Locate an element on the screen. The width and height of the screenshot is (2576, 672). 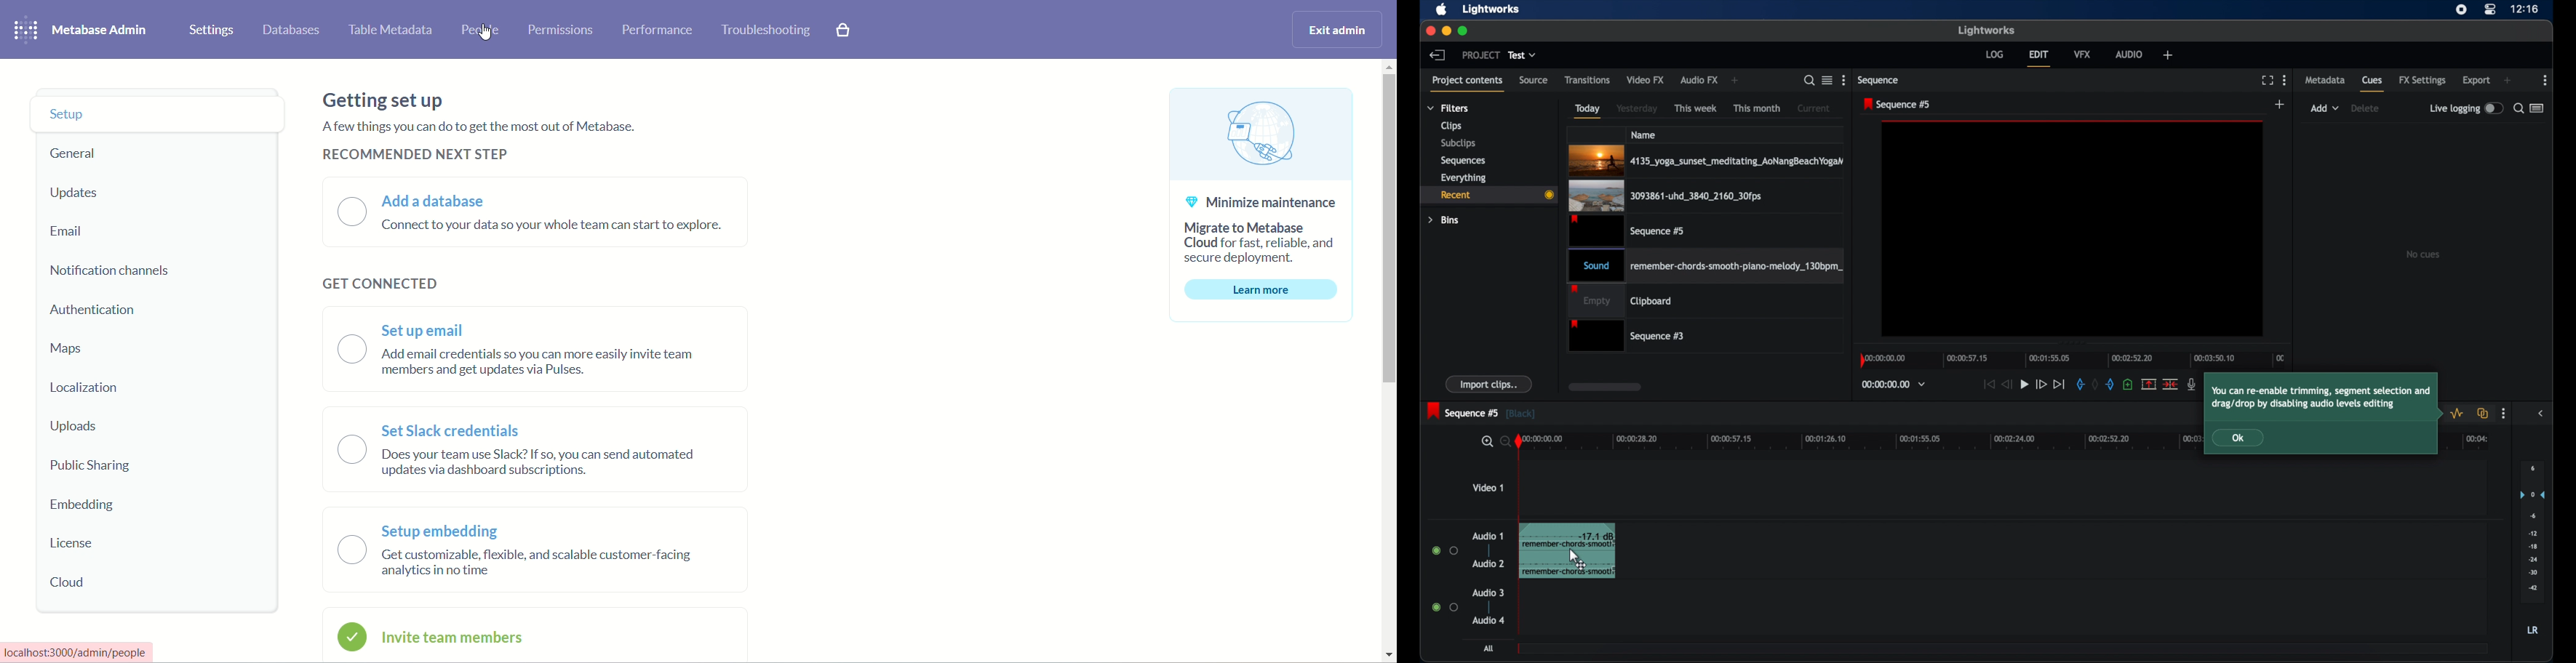
lightworks is located at coordinates (1491, 9).